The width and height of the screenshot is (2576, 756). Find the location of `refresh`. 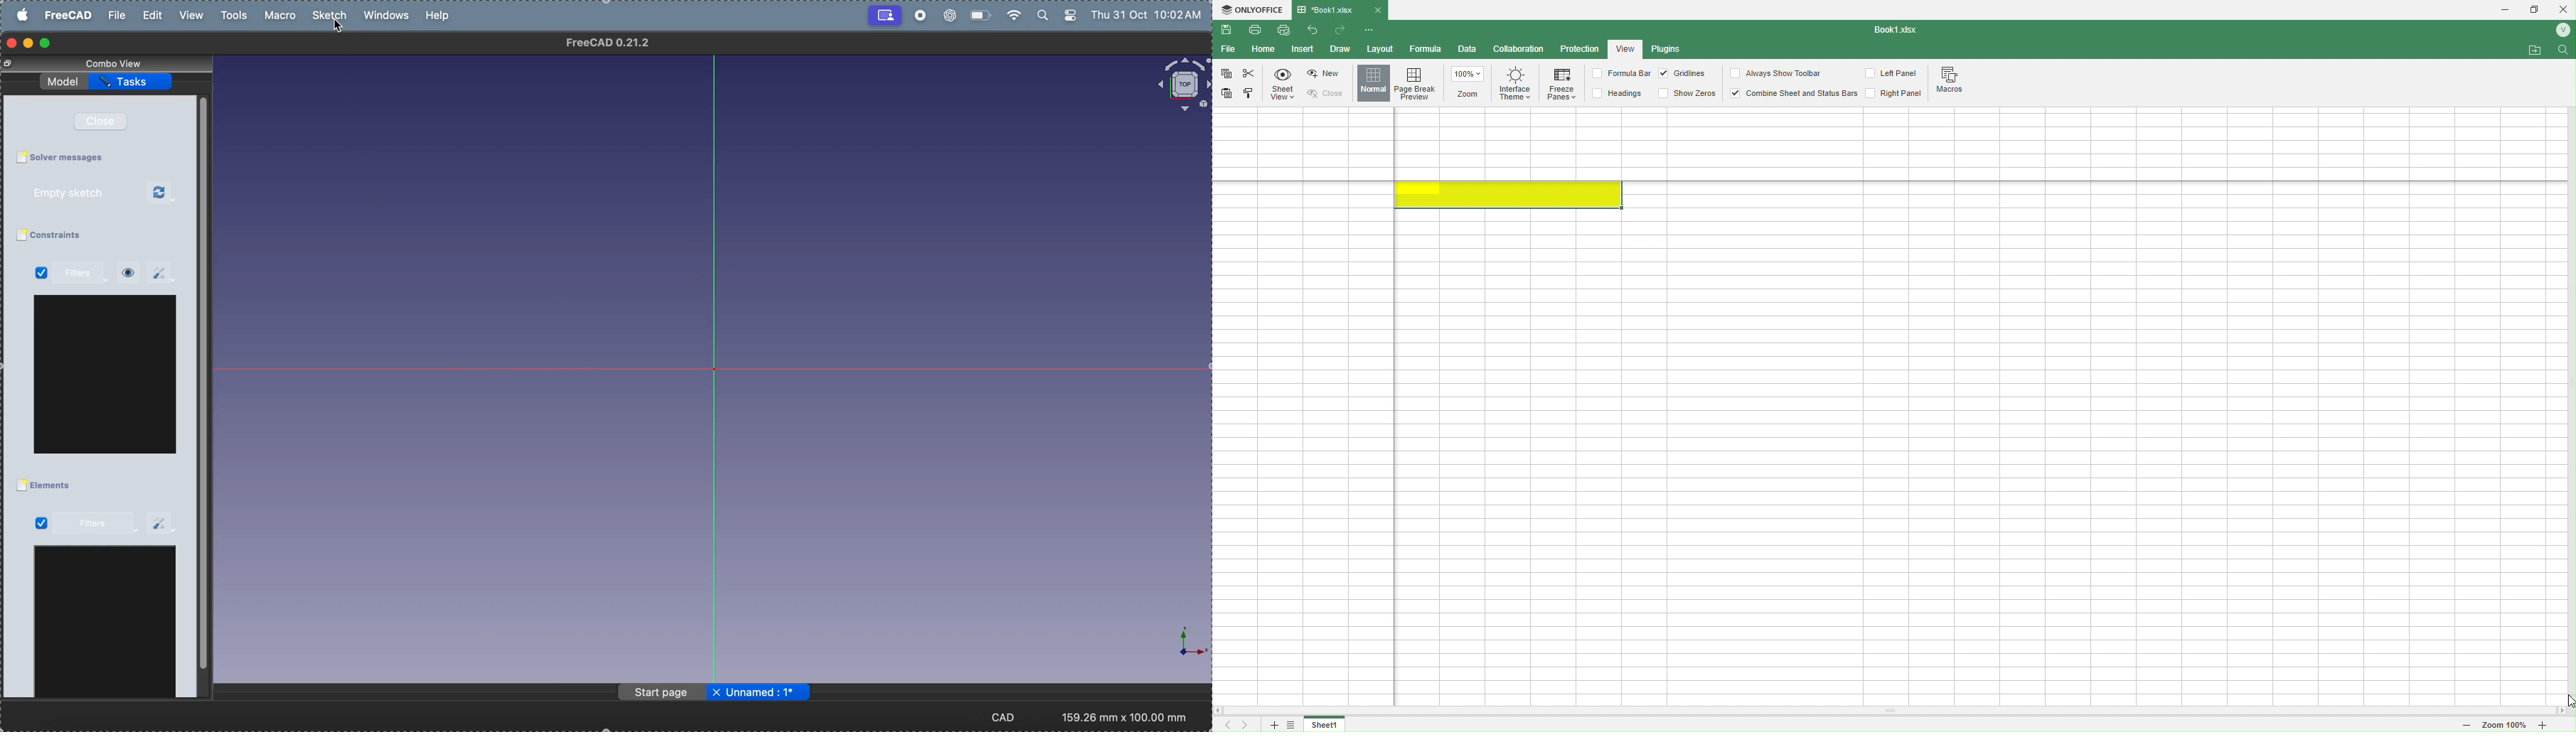

refresh is located at coordinates (162, 193).